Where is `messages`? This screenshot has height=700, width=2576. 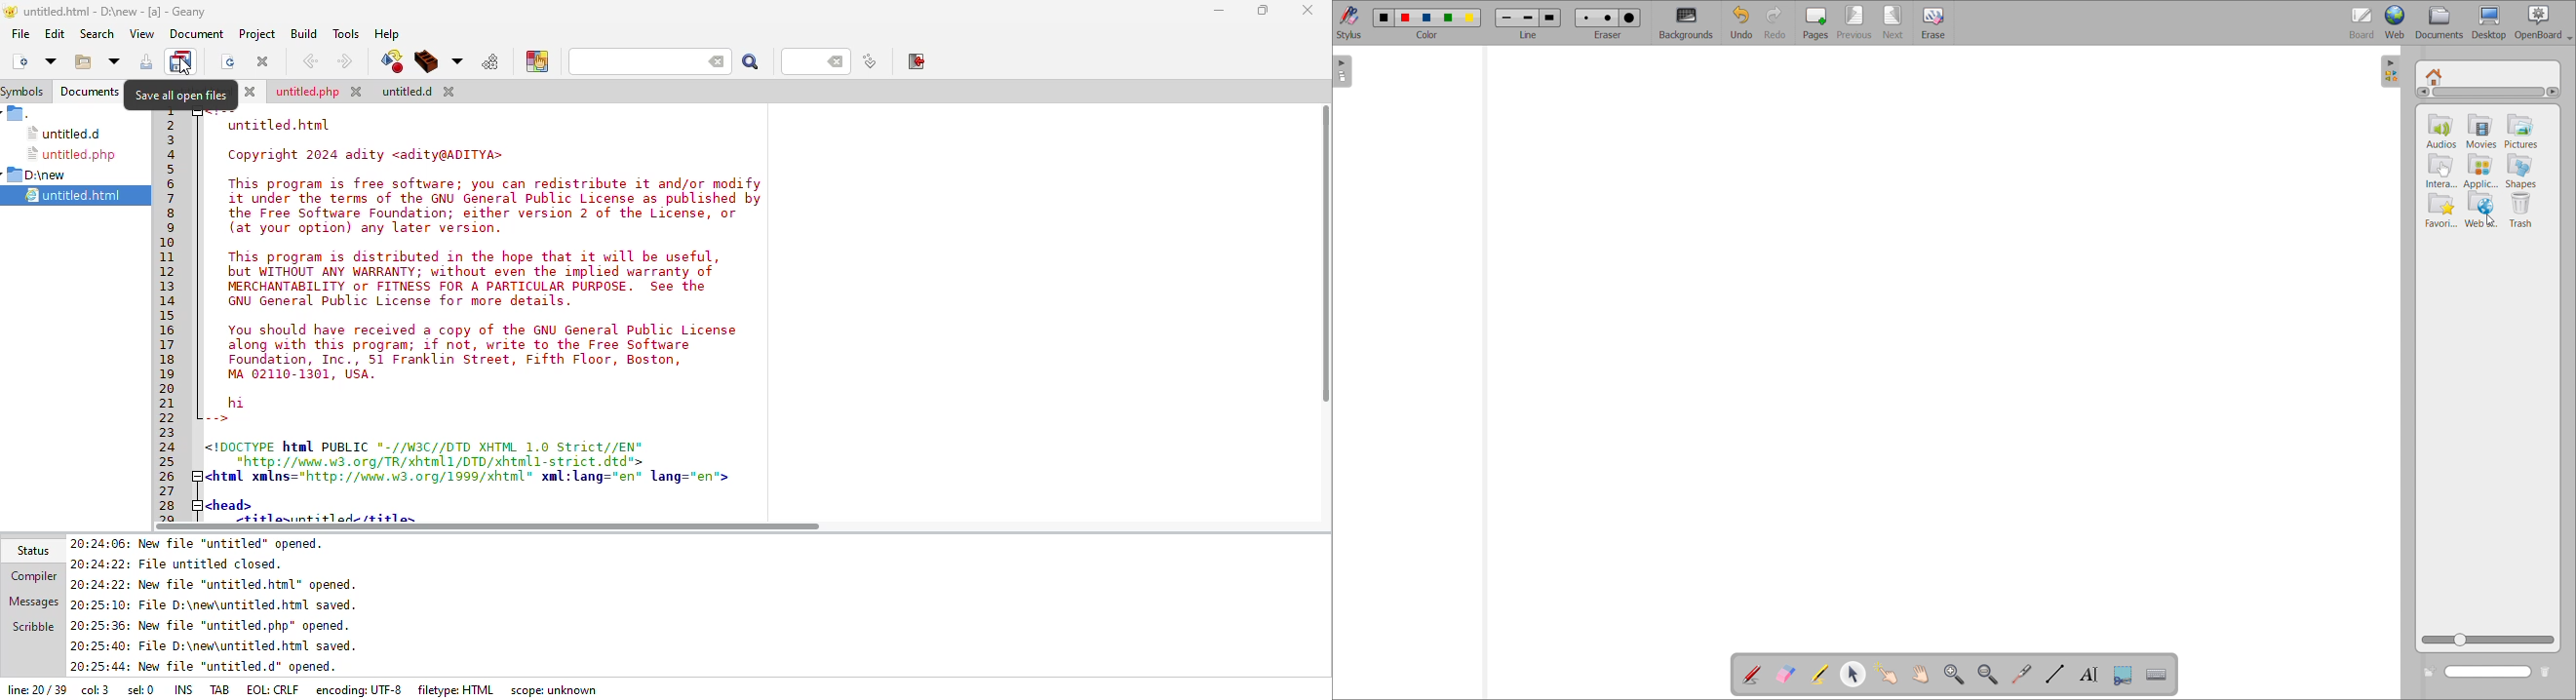 messages is located at coordinates (33, 602).